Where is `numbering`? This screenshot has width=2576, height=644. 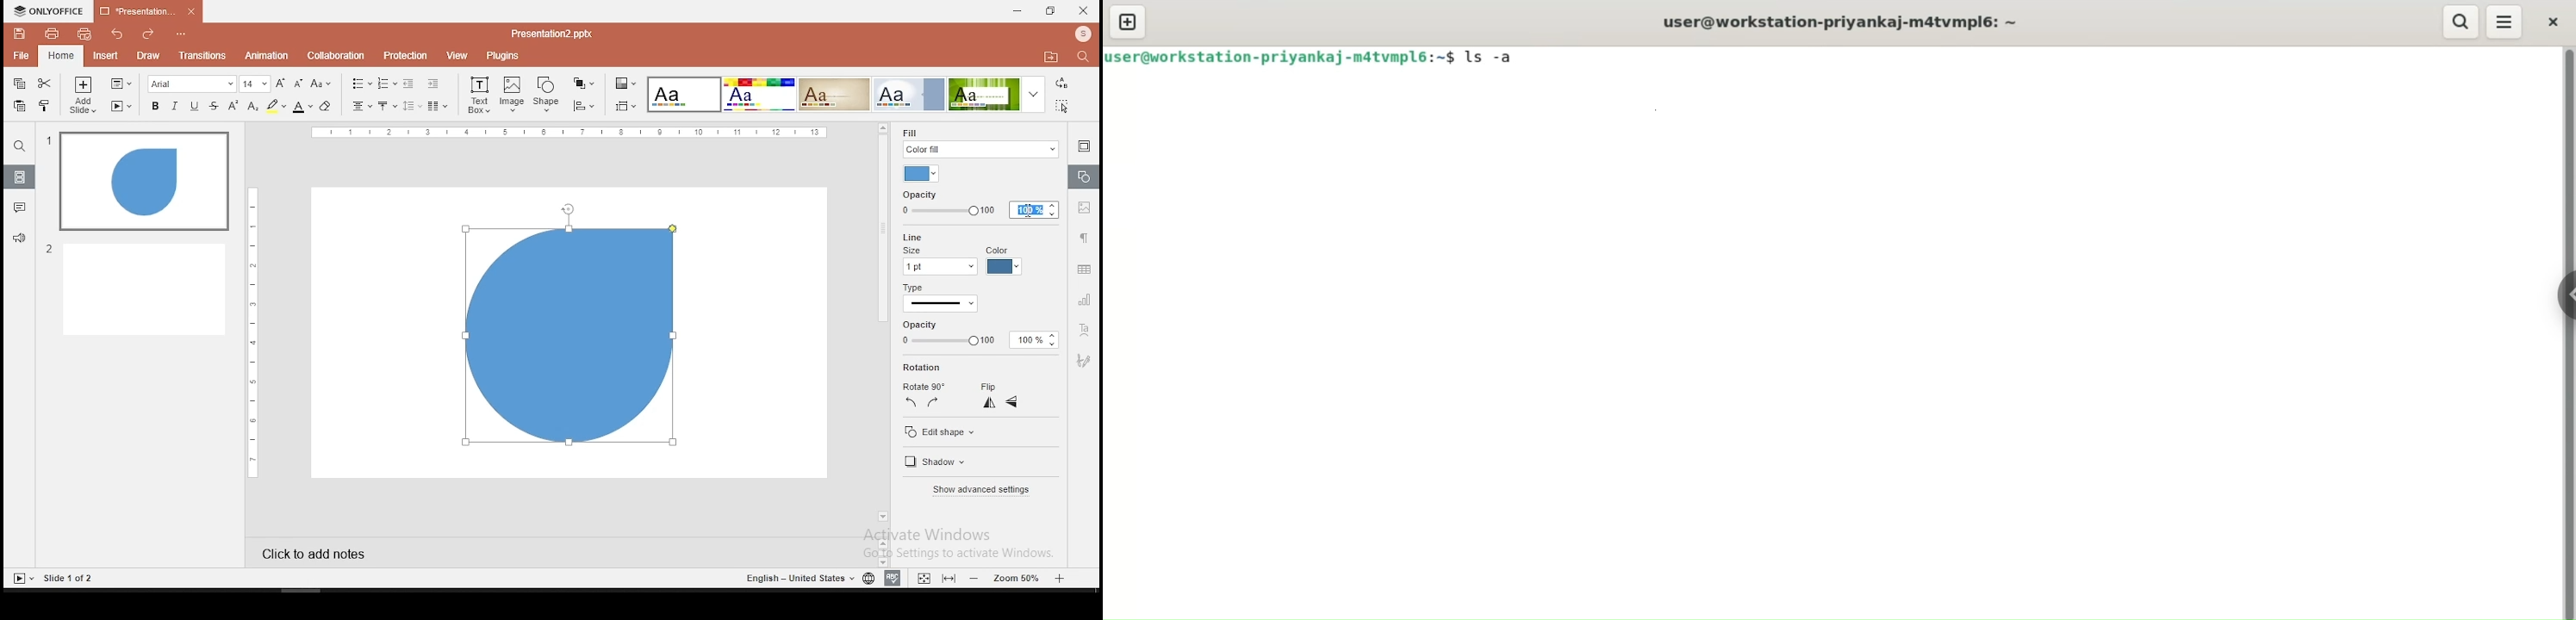
numbering is located at coordinates (387, 83).